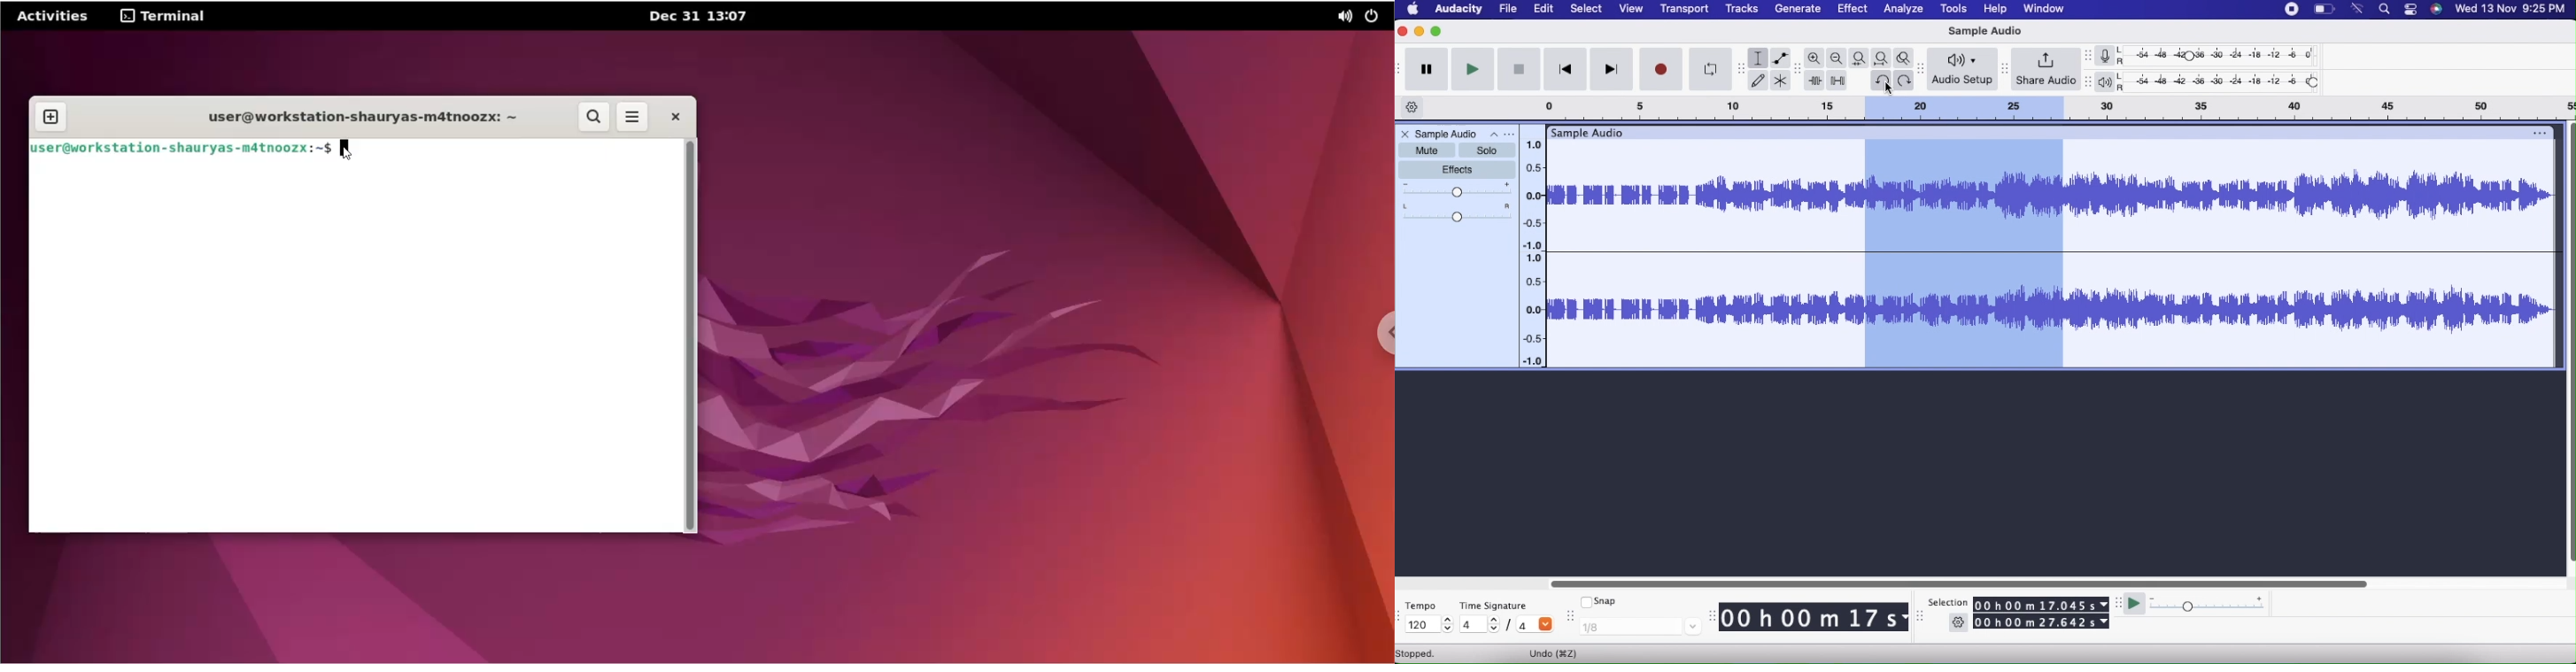  Describe the element at coordinates (1961, 69) in the screenshot. I see `Audio setup` at that location.